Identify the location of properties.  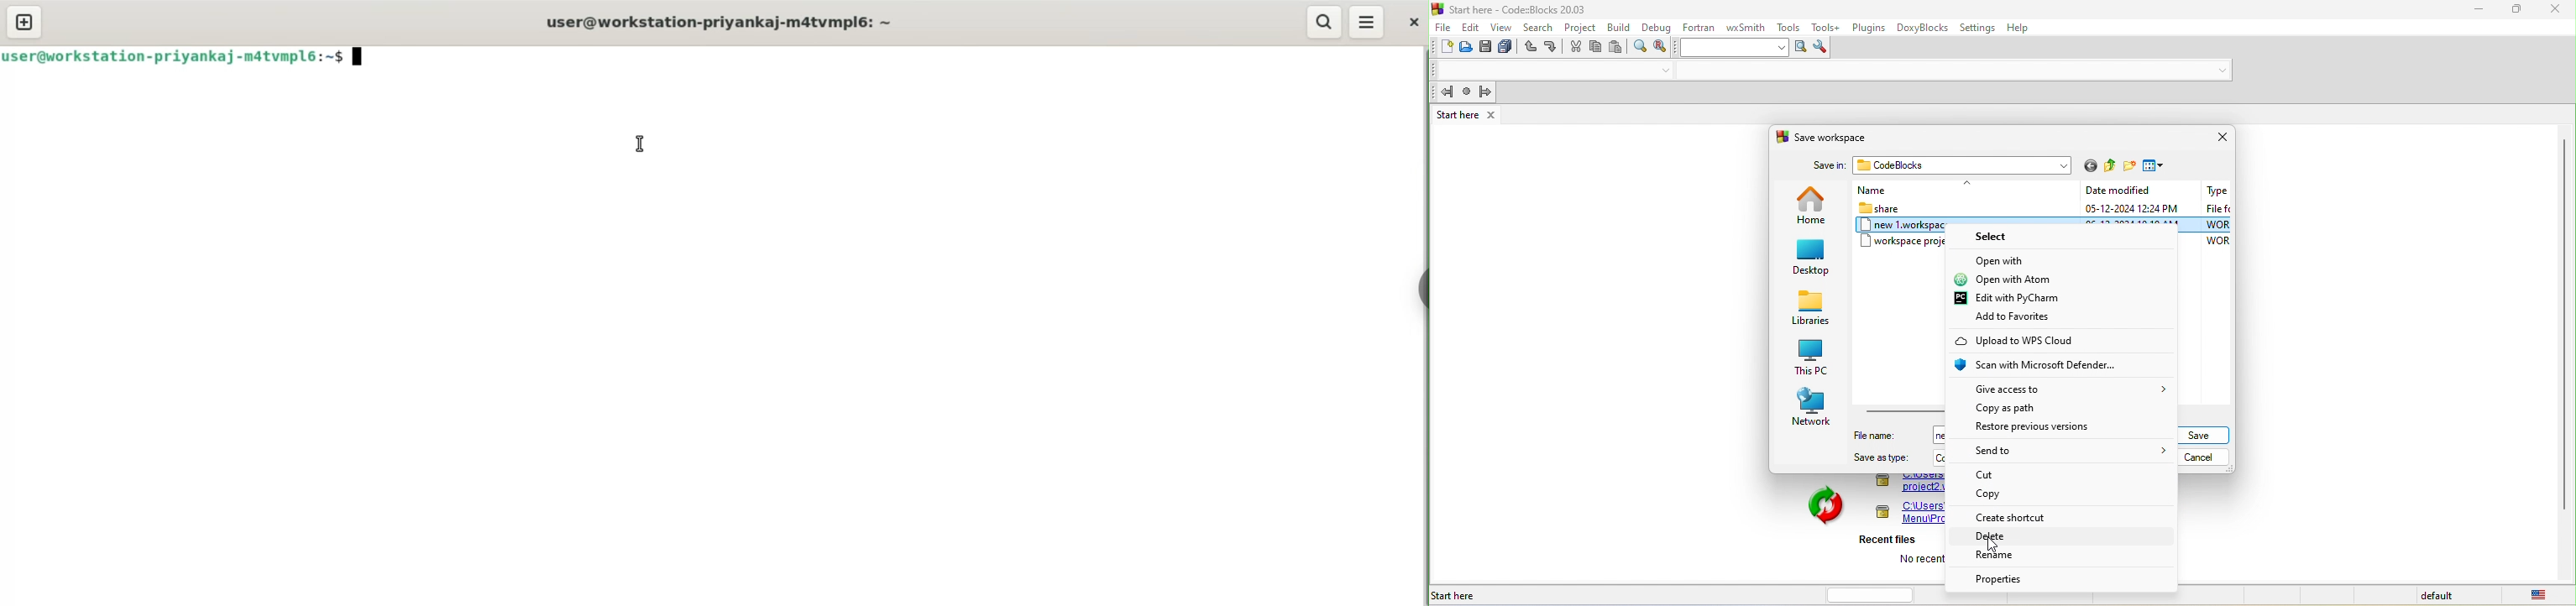
(1998, 580).